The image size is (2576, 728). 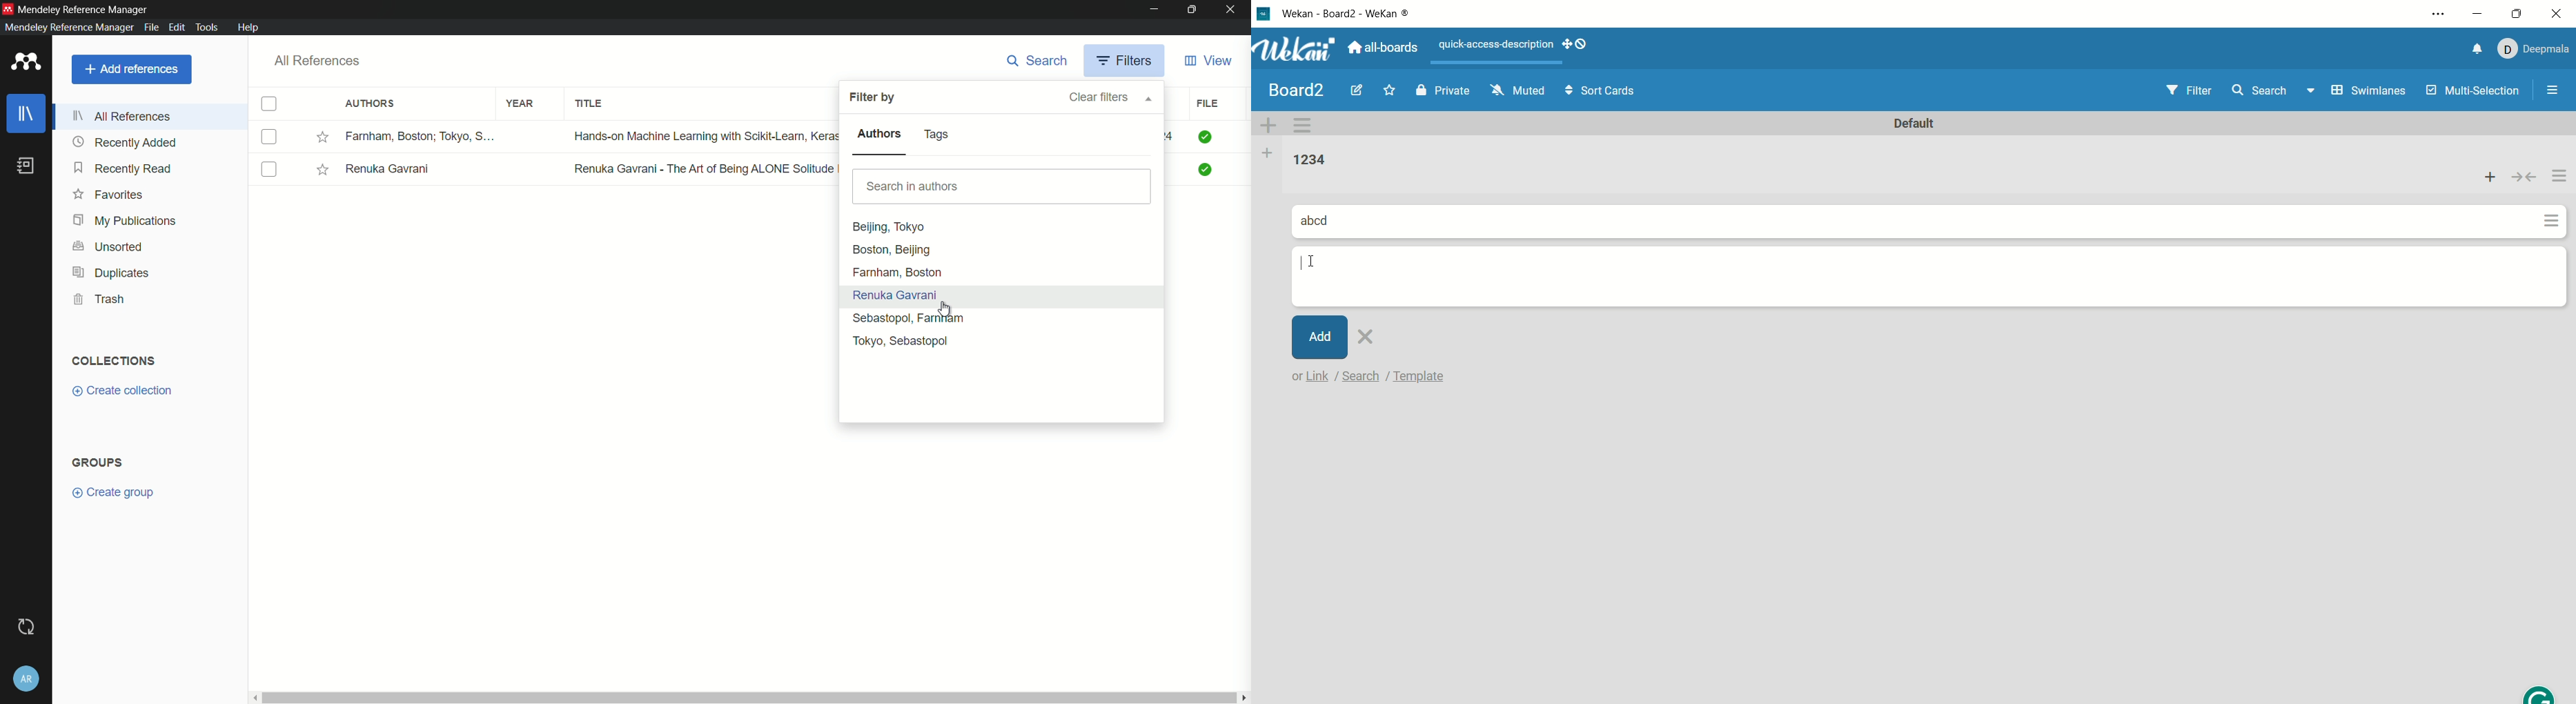 What do you see at coordinates (1314, 266) in the screenshot?
I see `cursor` at bounding box center [1314, 266].